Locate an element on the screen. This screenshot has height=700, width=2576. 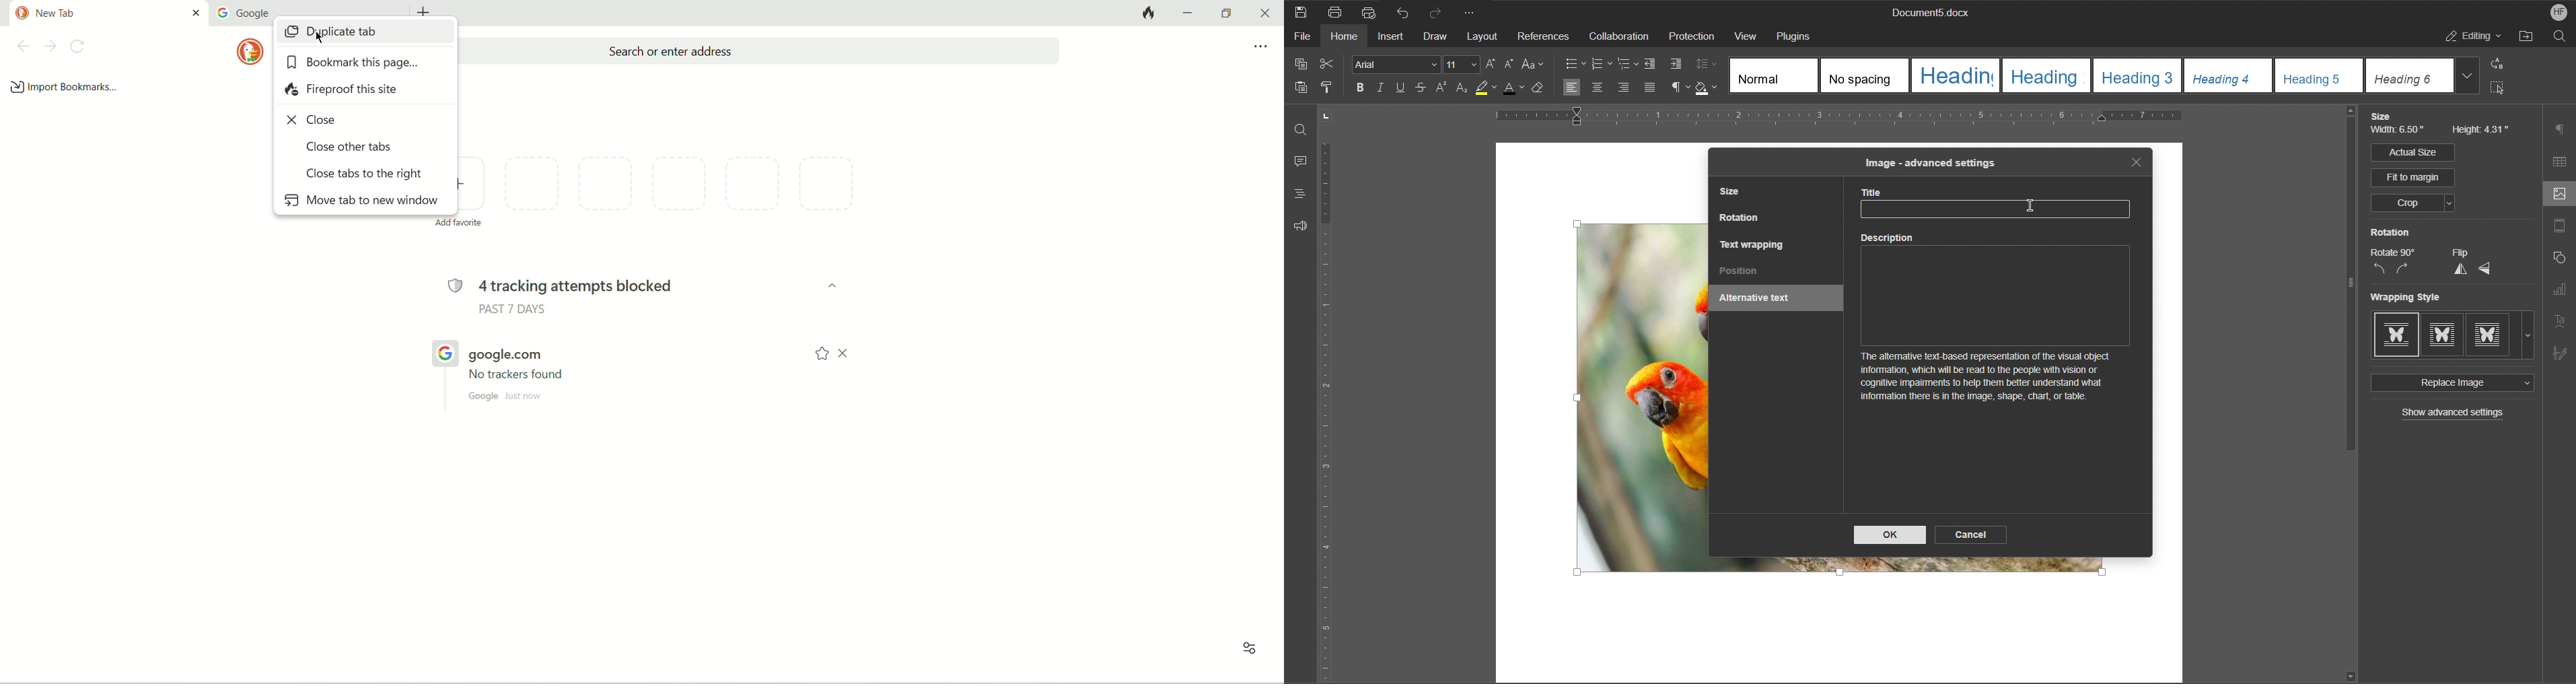
Underline is located at coordinates (1404, 89).